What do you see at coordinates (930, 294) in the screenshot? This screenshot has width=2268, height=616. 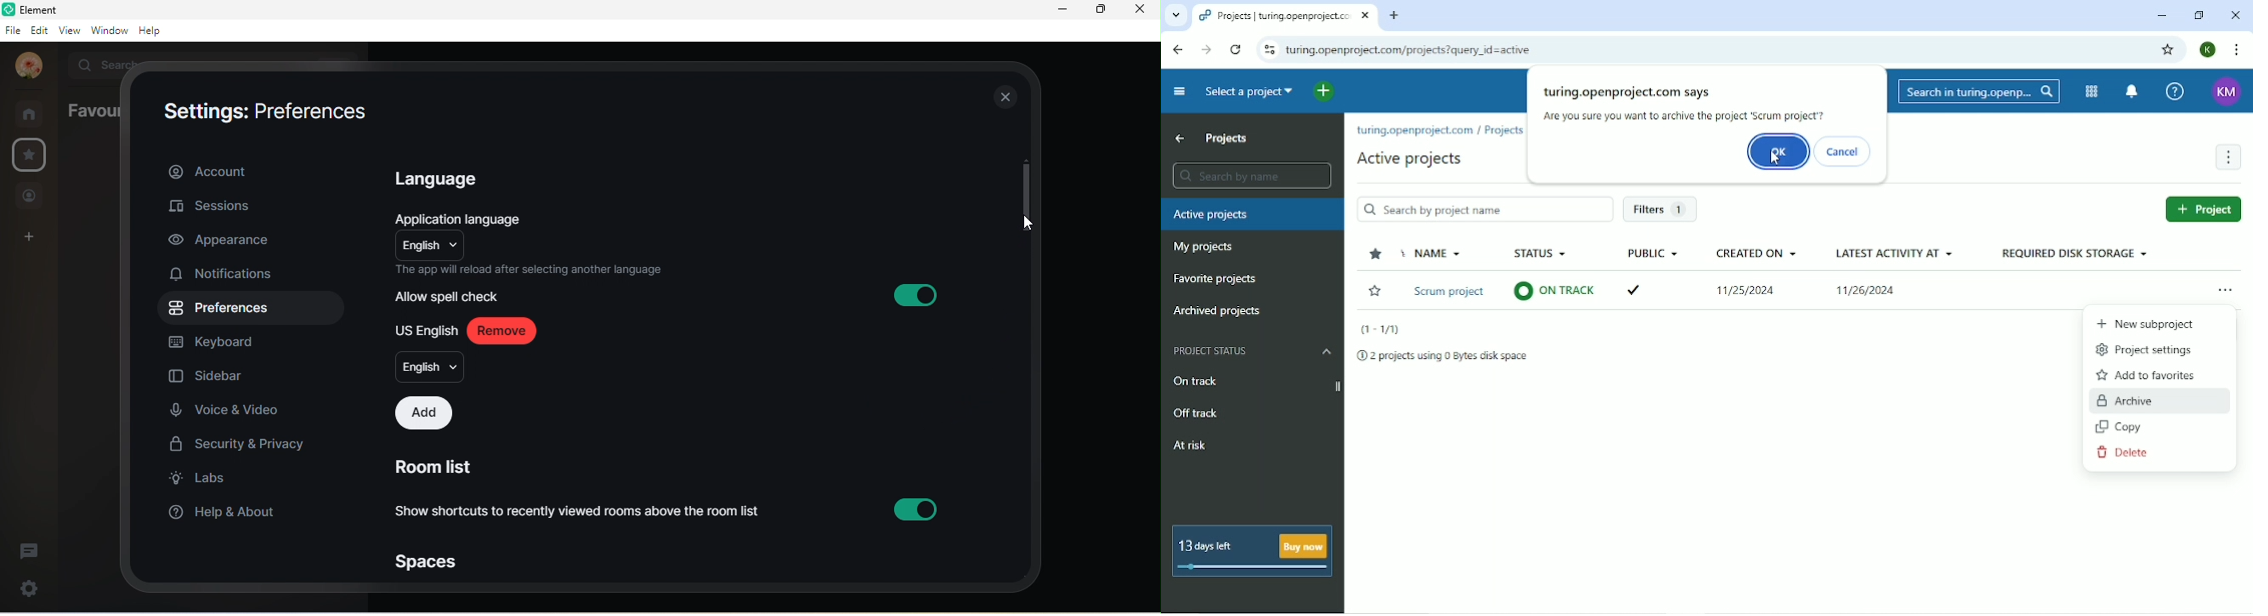 I see `button` at bounding box center [930, 294].